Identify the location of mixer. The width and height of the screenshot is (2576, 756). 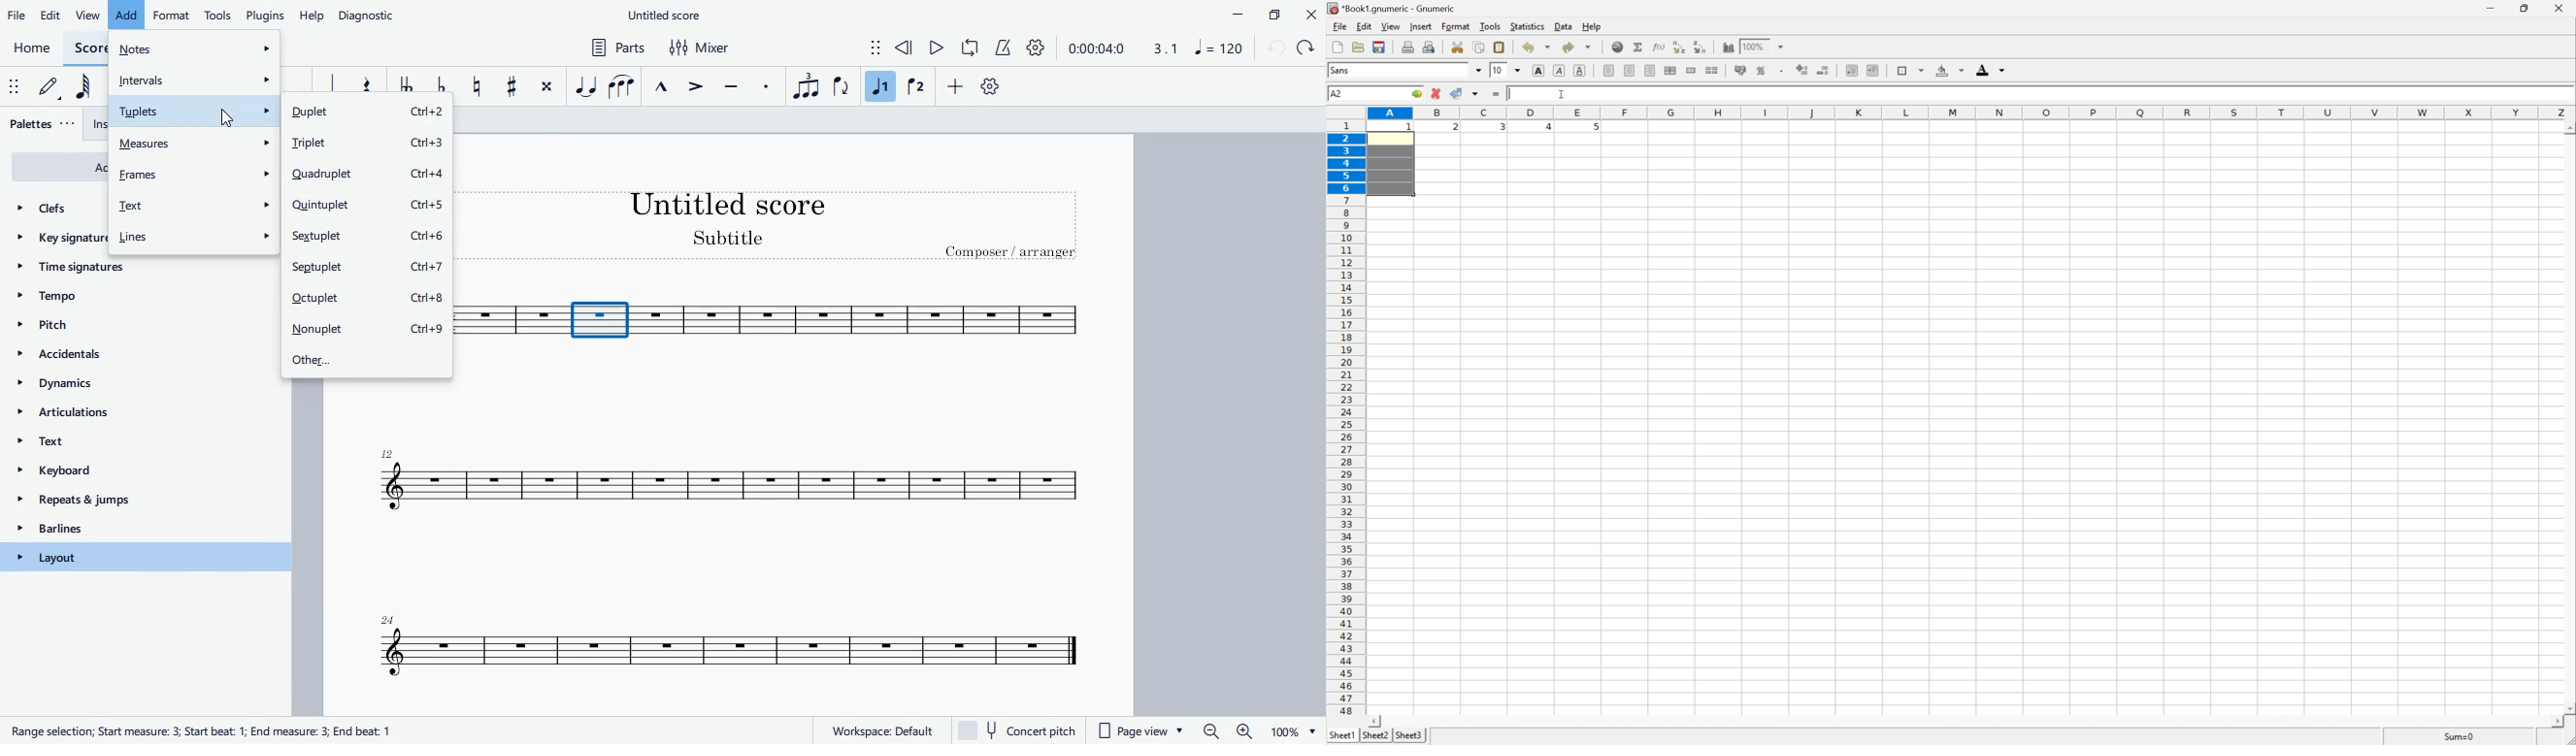
(702, 49).